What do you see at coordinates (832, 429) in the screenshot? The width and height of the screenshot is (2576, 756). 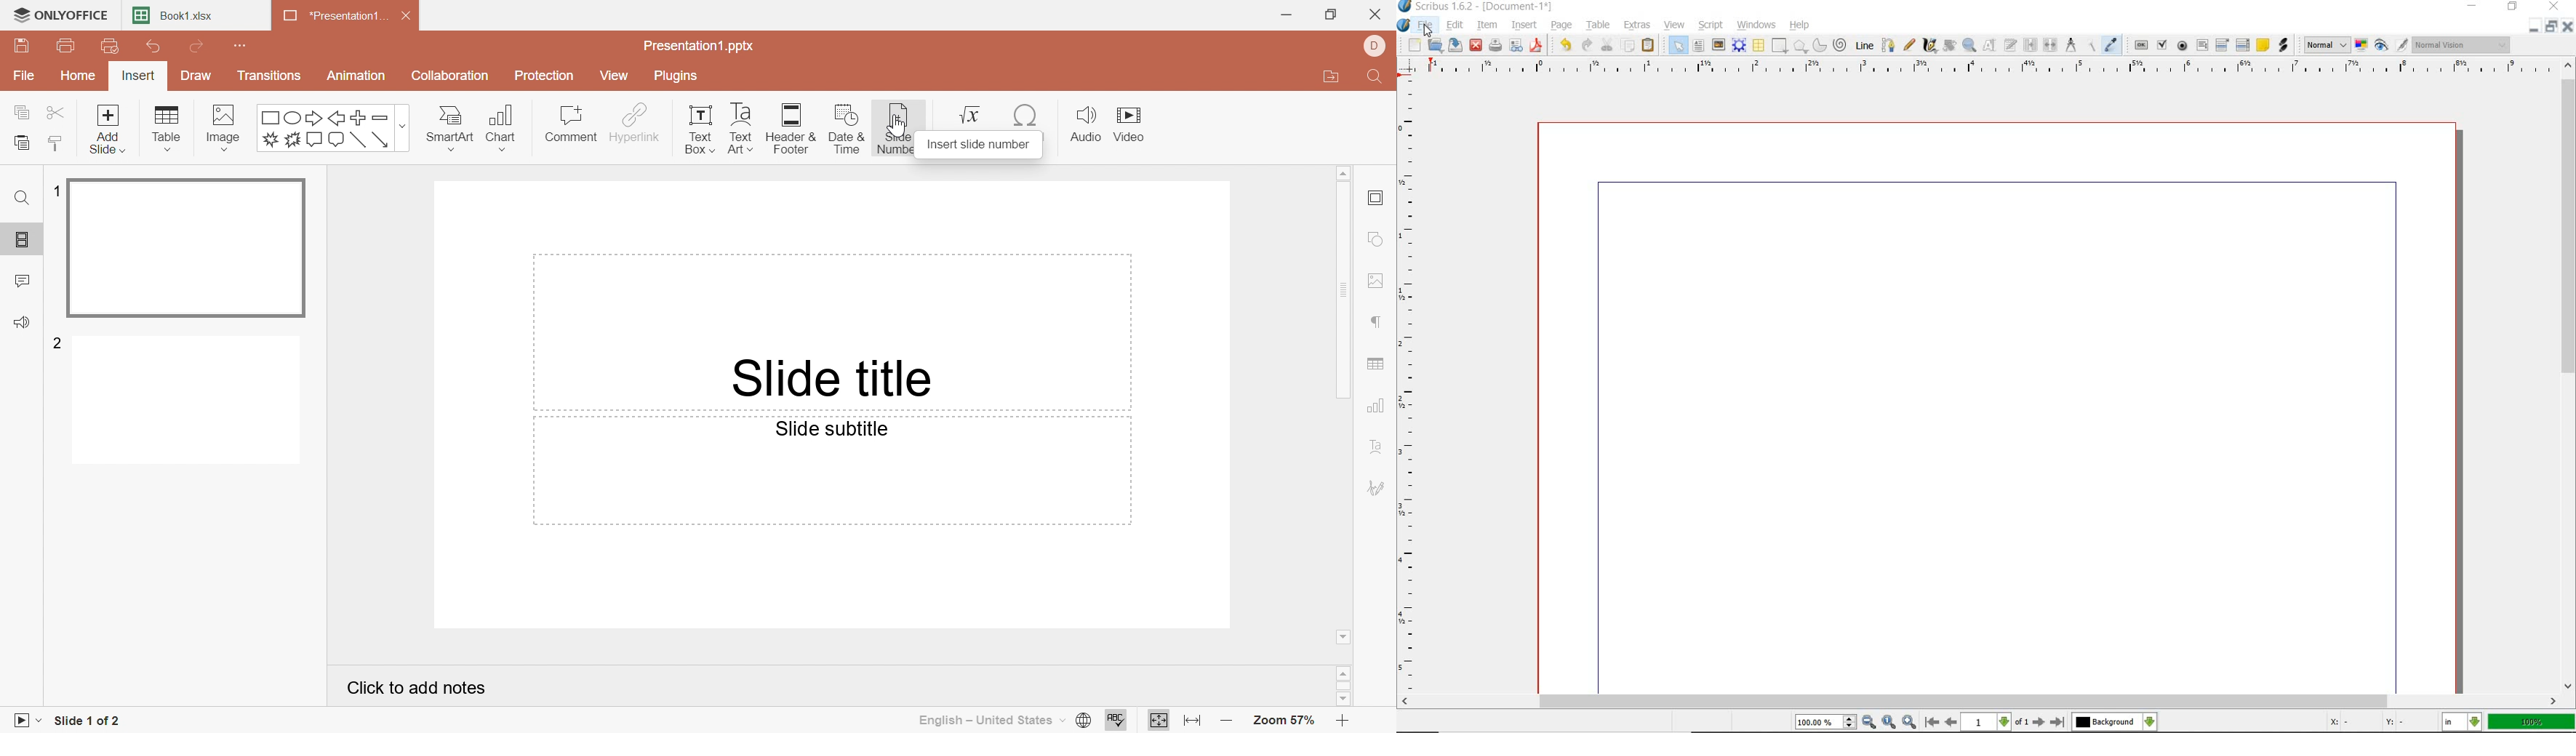 I see `Slide subtitle` at bounding box center [832, 429].